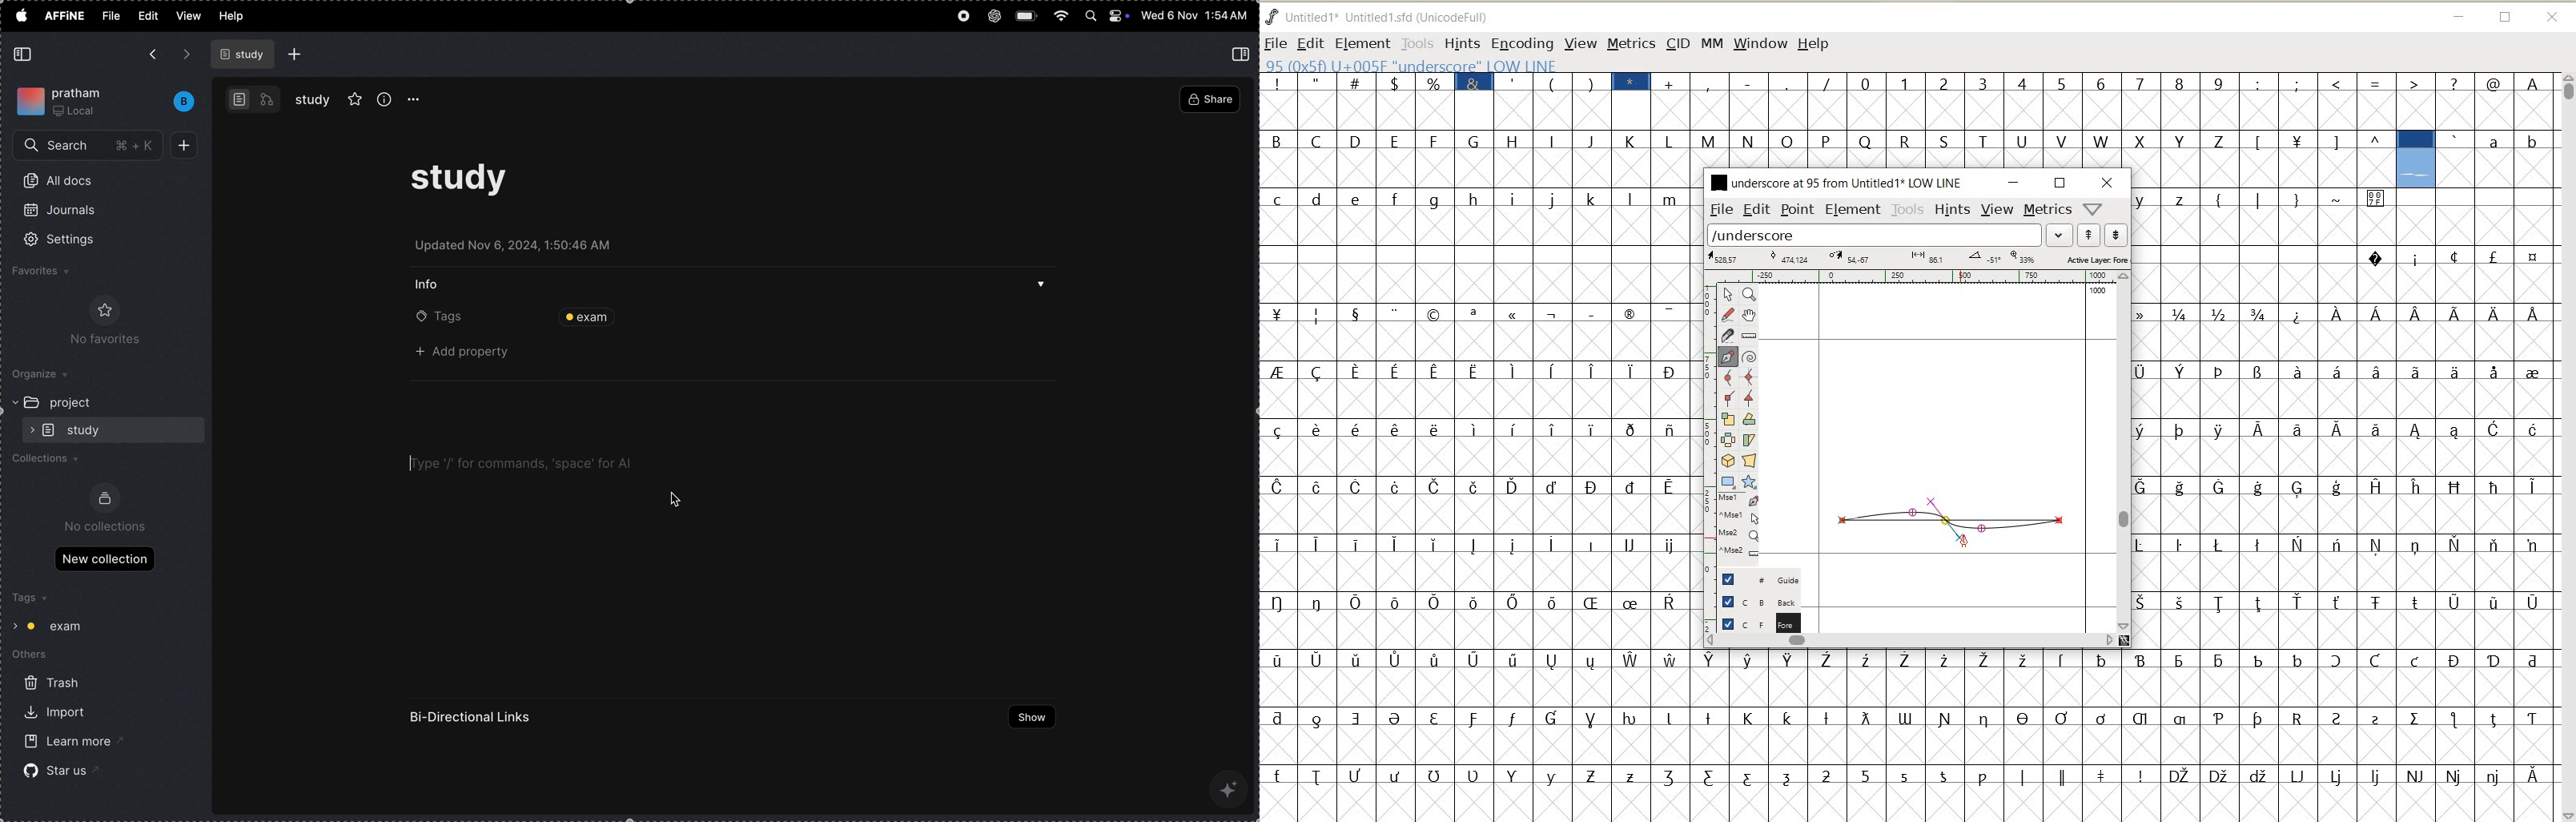 This screenshot has width=2576, height=840. What do you see at coordinates (1911, 727) in the screenshot?
I see `GLYPHY CHARACTERS & NUMBERS` at bounding box center [1911, 727].